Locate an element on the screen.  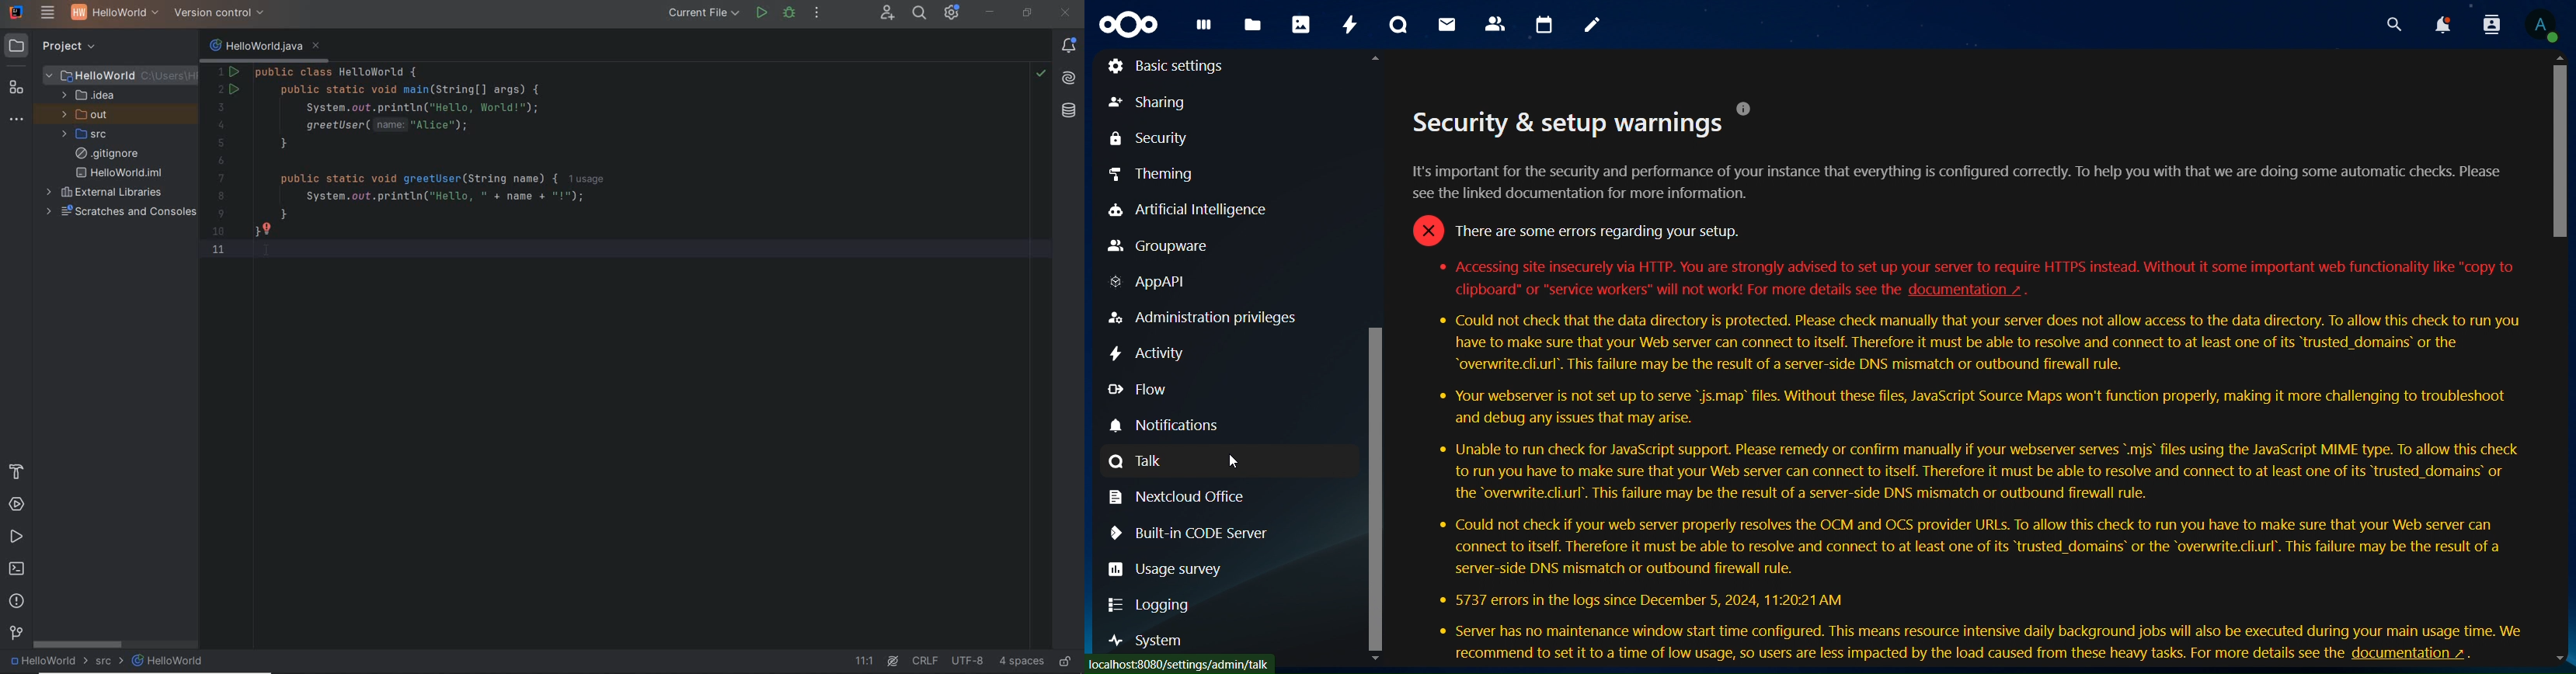
notes is located at coordinates (1593, 28).